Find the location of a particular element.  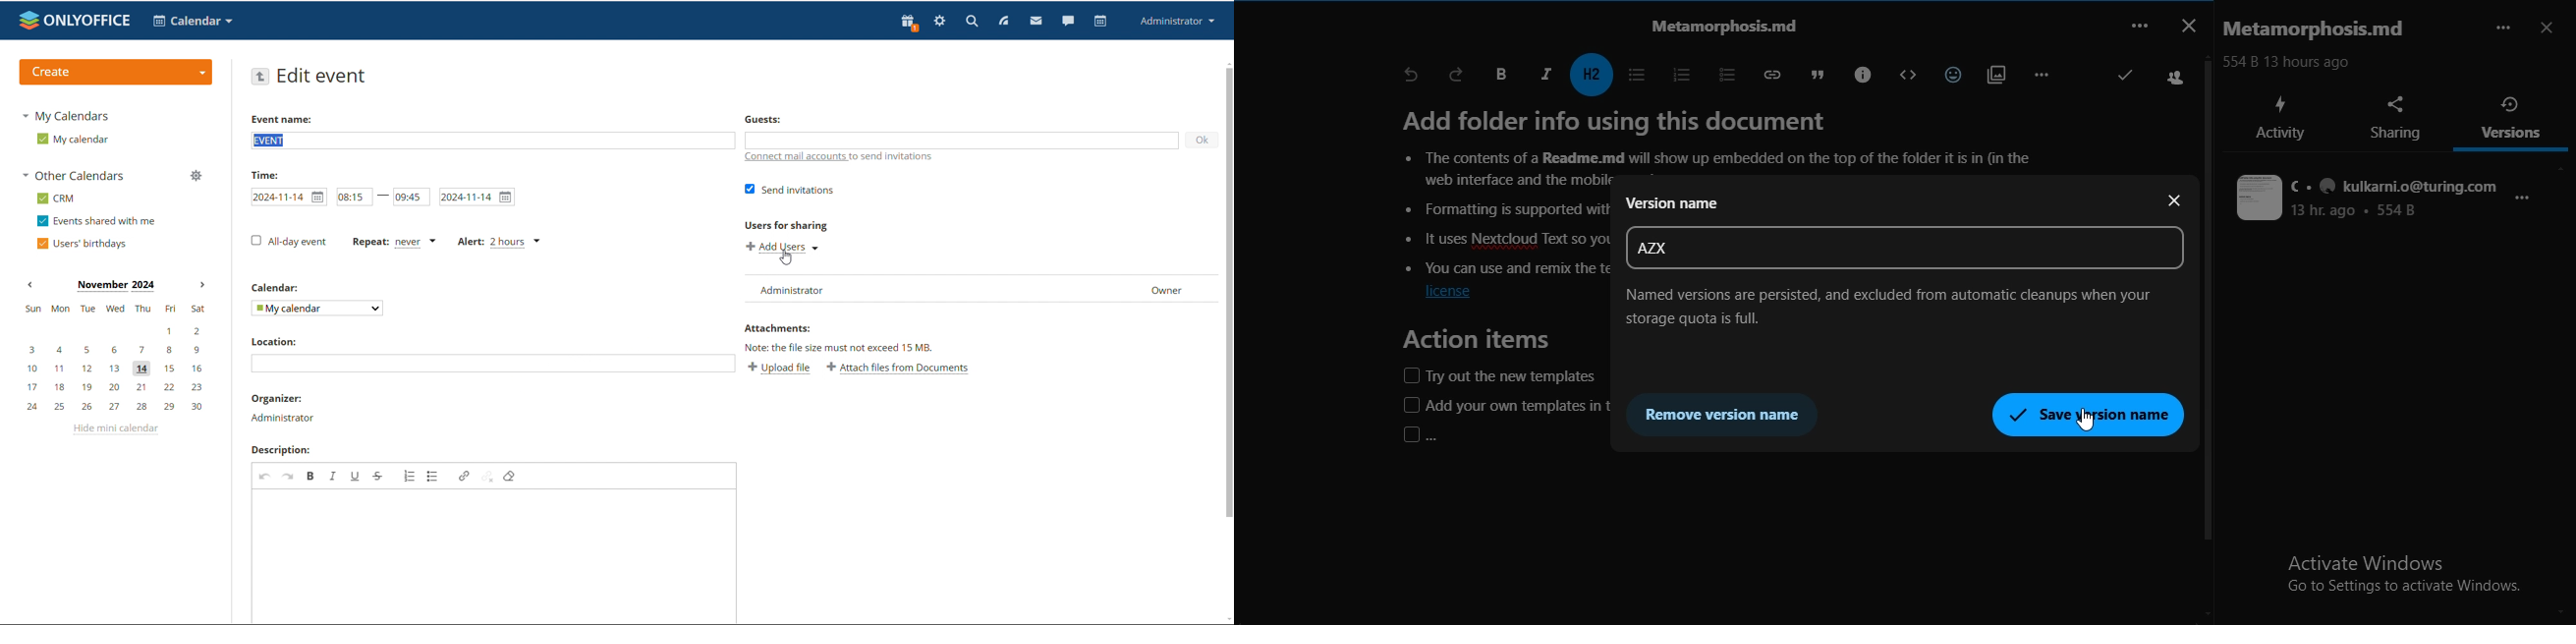

italic is located at coordinates (334, 475).